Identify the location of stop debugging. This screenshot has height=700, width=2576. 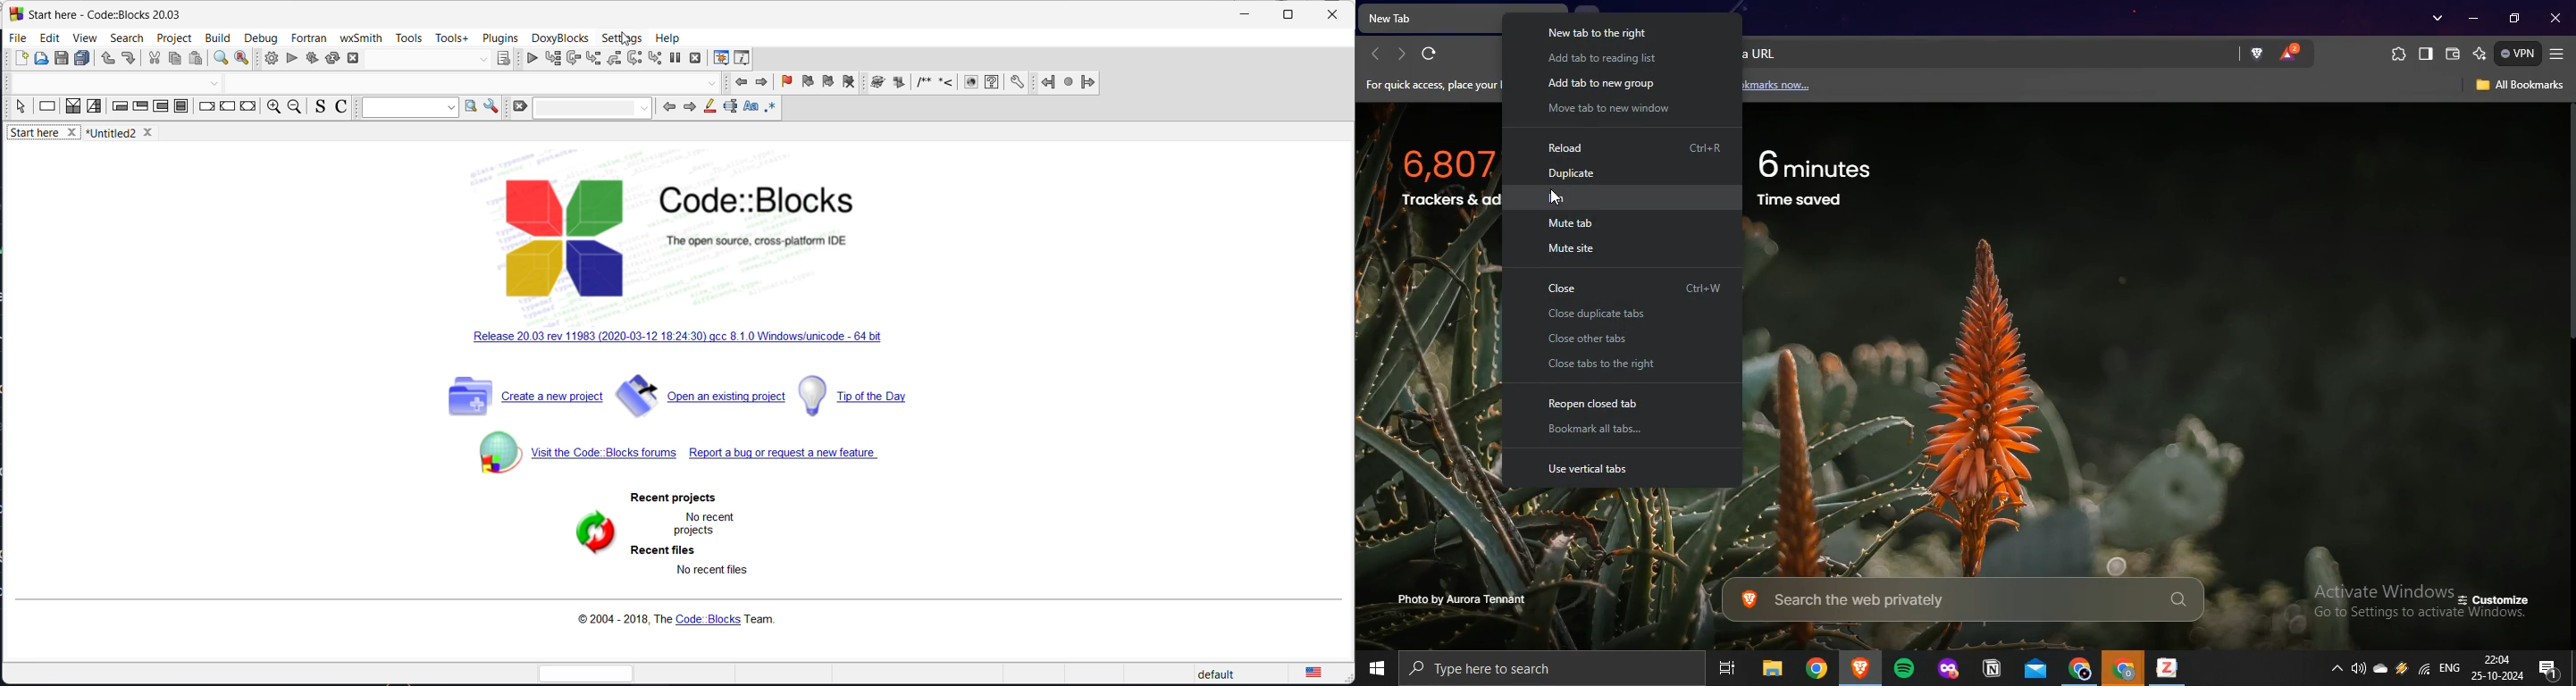
(697, 58).